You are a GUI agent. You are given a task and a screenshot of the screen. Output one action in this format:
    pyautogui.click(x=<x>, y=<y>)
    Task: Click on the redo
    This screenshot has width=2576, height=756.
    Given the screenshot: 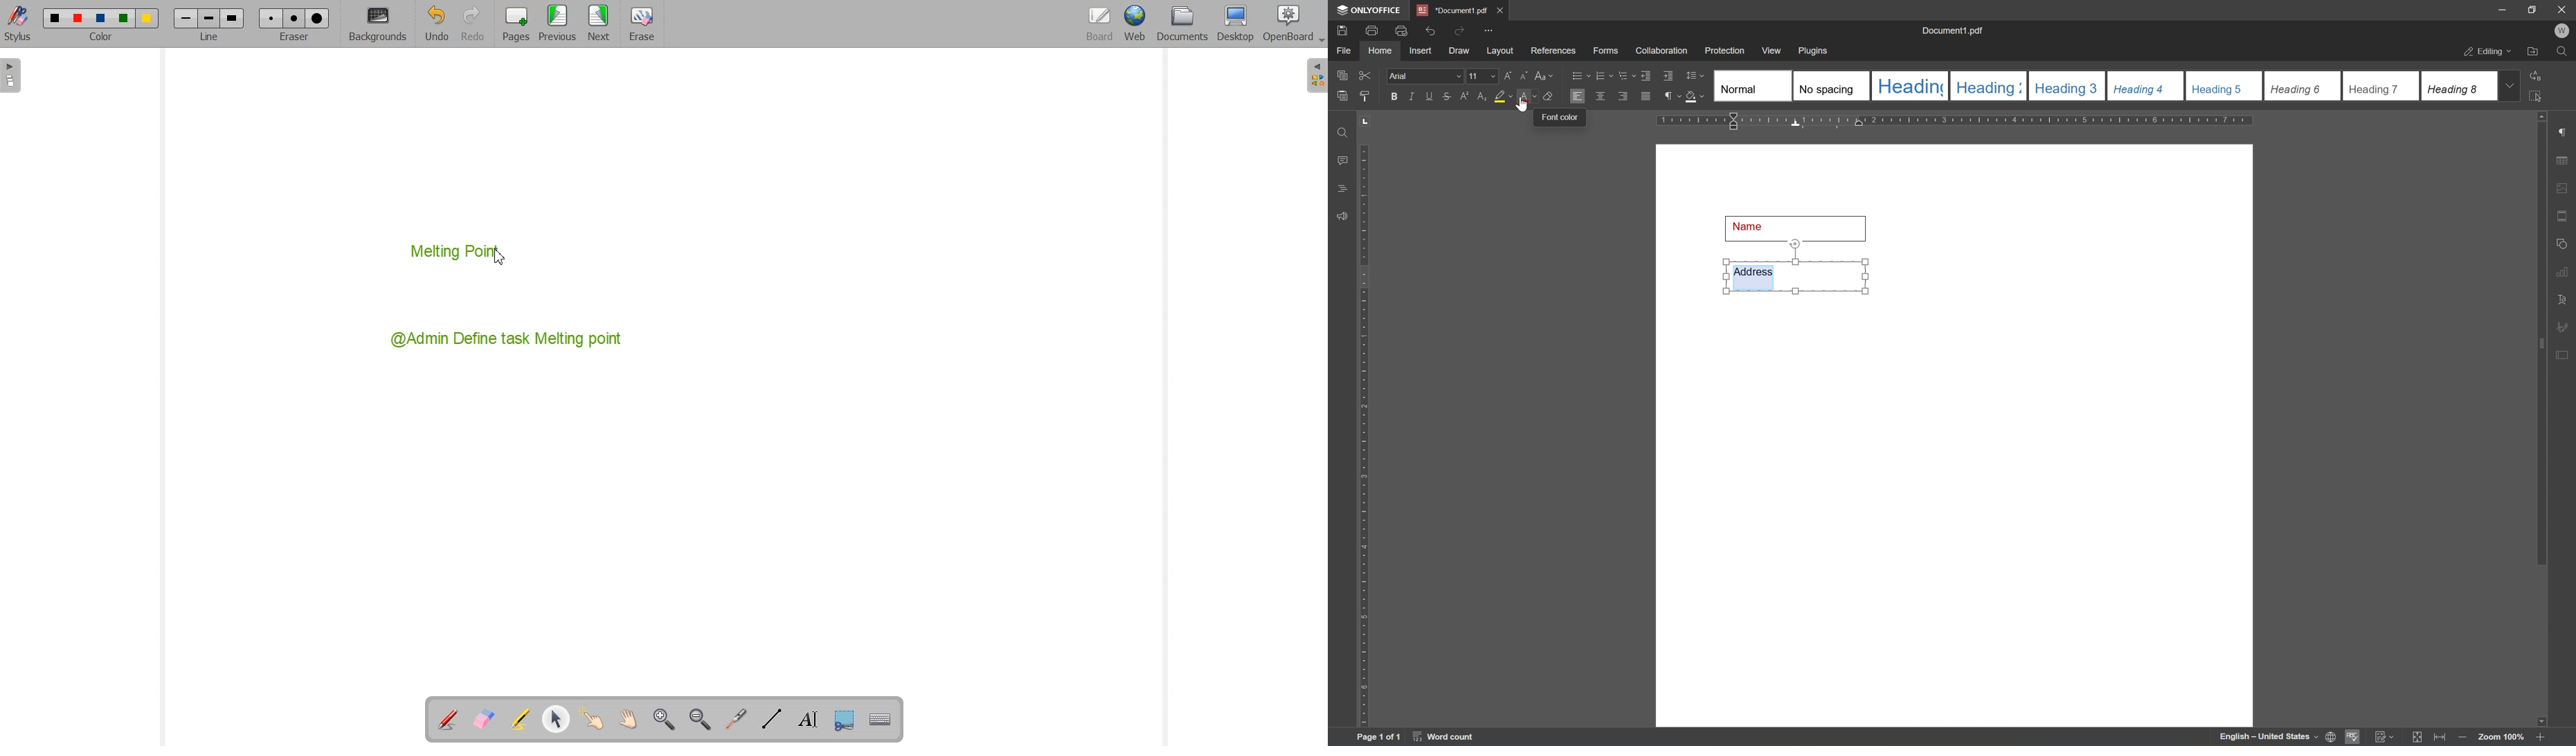 What is the action you would take?
    pyautogui.click(x=1457, y=30)
    